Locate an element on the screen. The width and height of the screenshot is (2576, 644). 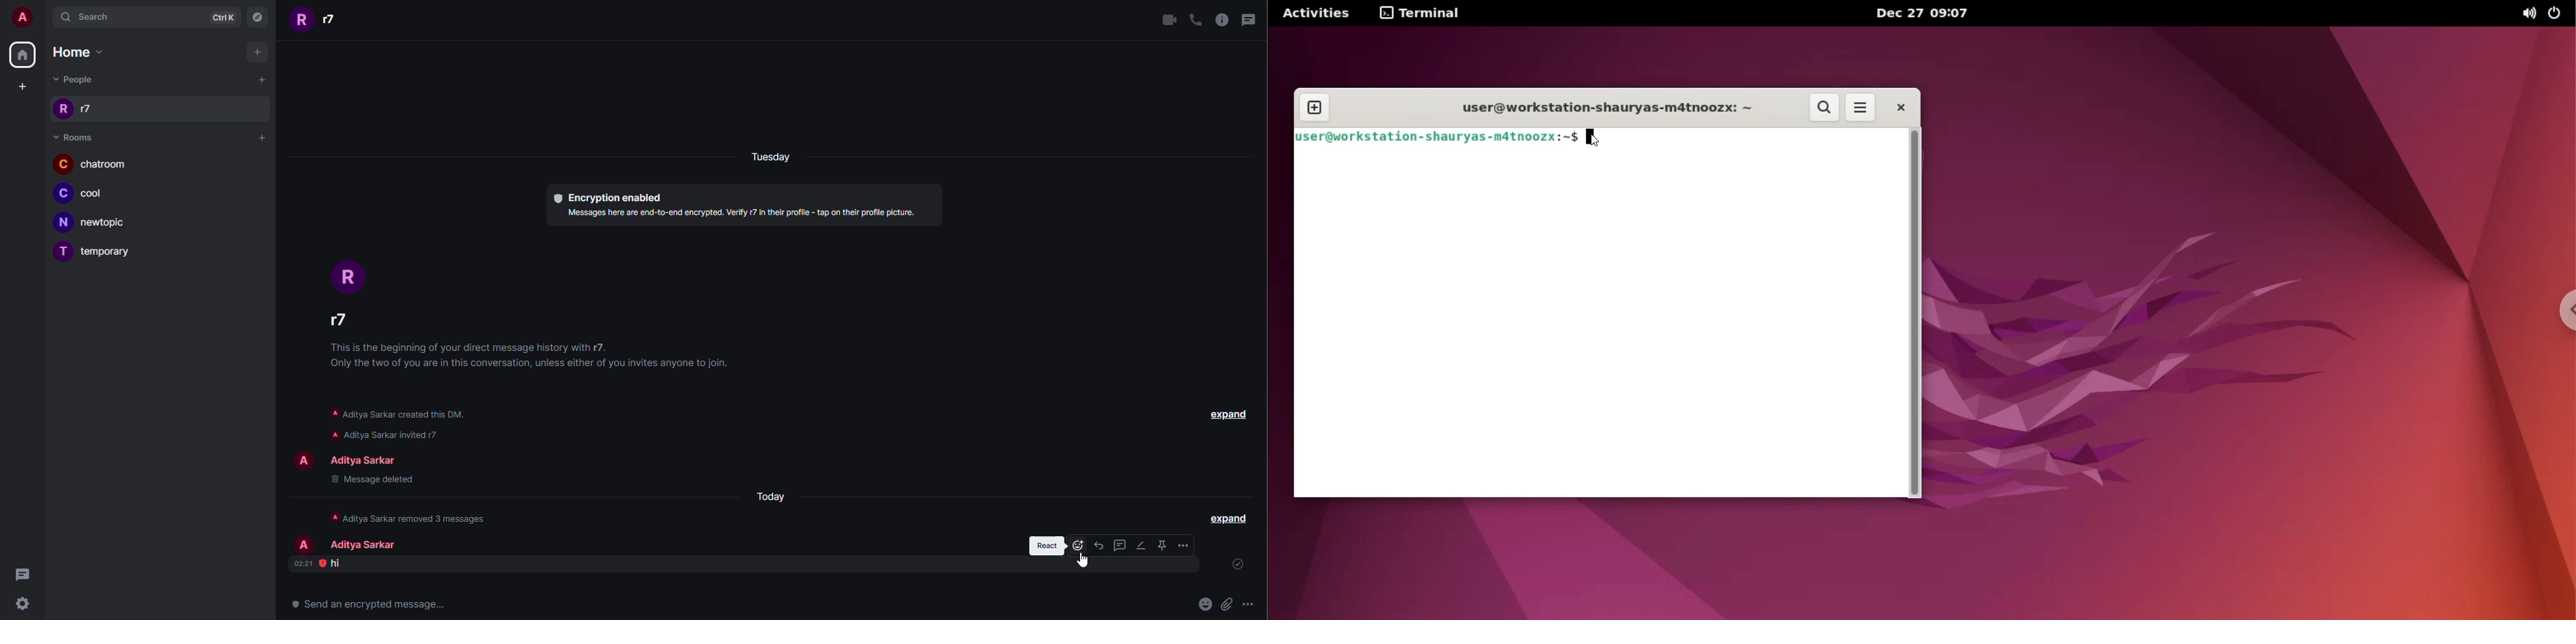
Sound is located at coordinates (2528, 15).